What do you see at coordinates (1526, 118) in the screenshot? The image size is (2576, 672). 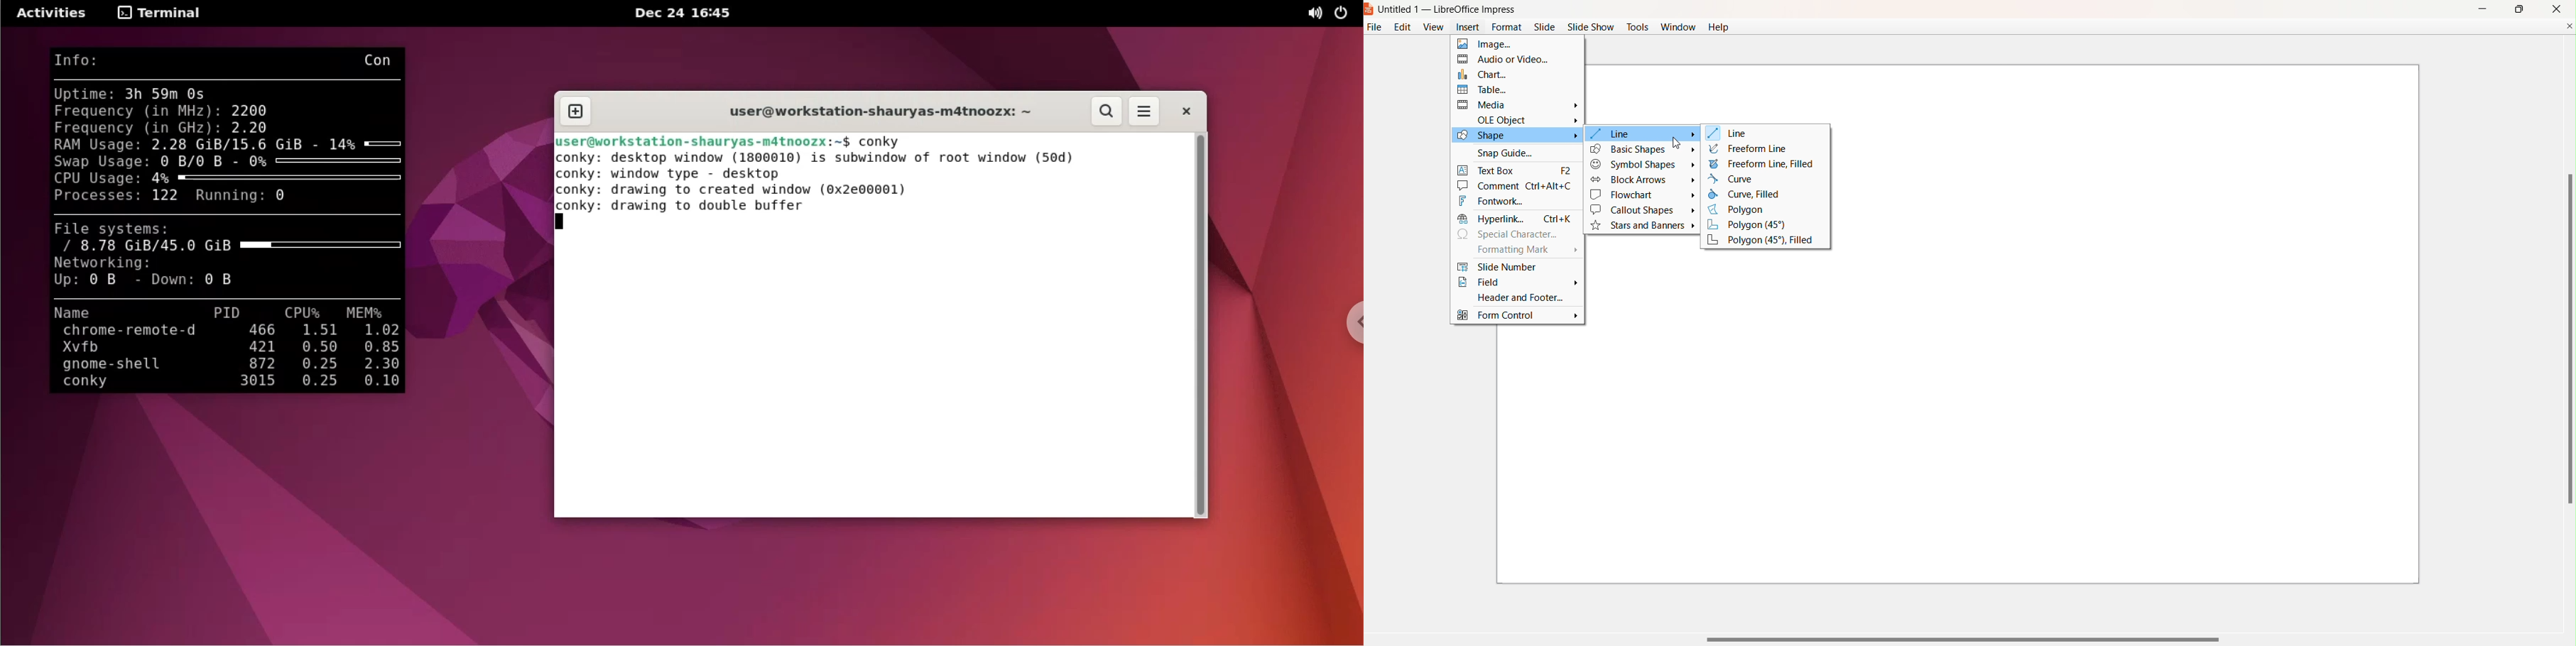 I see `OLE Object` at bounding box center [1526, 118].